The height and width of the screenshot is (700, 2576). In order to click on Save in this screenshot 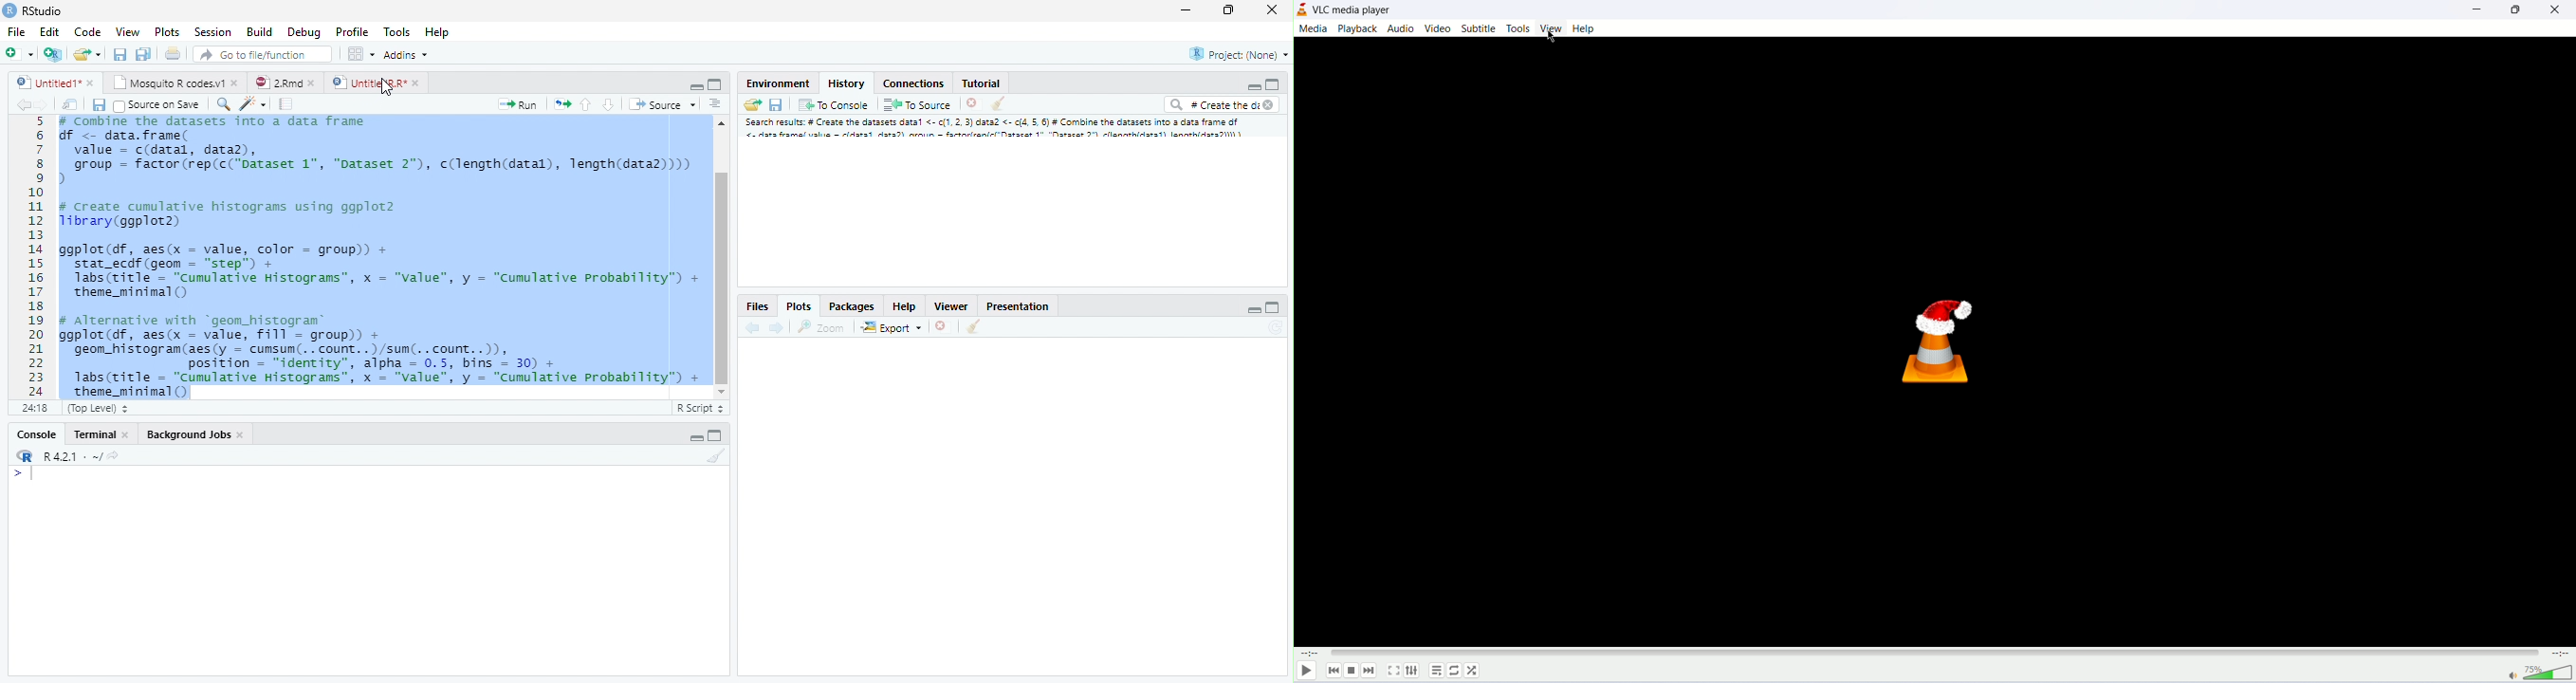, I will do `click(780, 103)`.